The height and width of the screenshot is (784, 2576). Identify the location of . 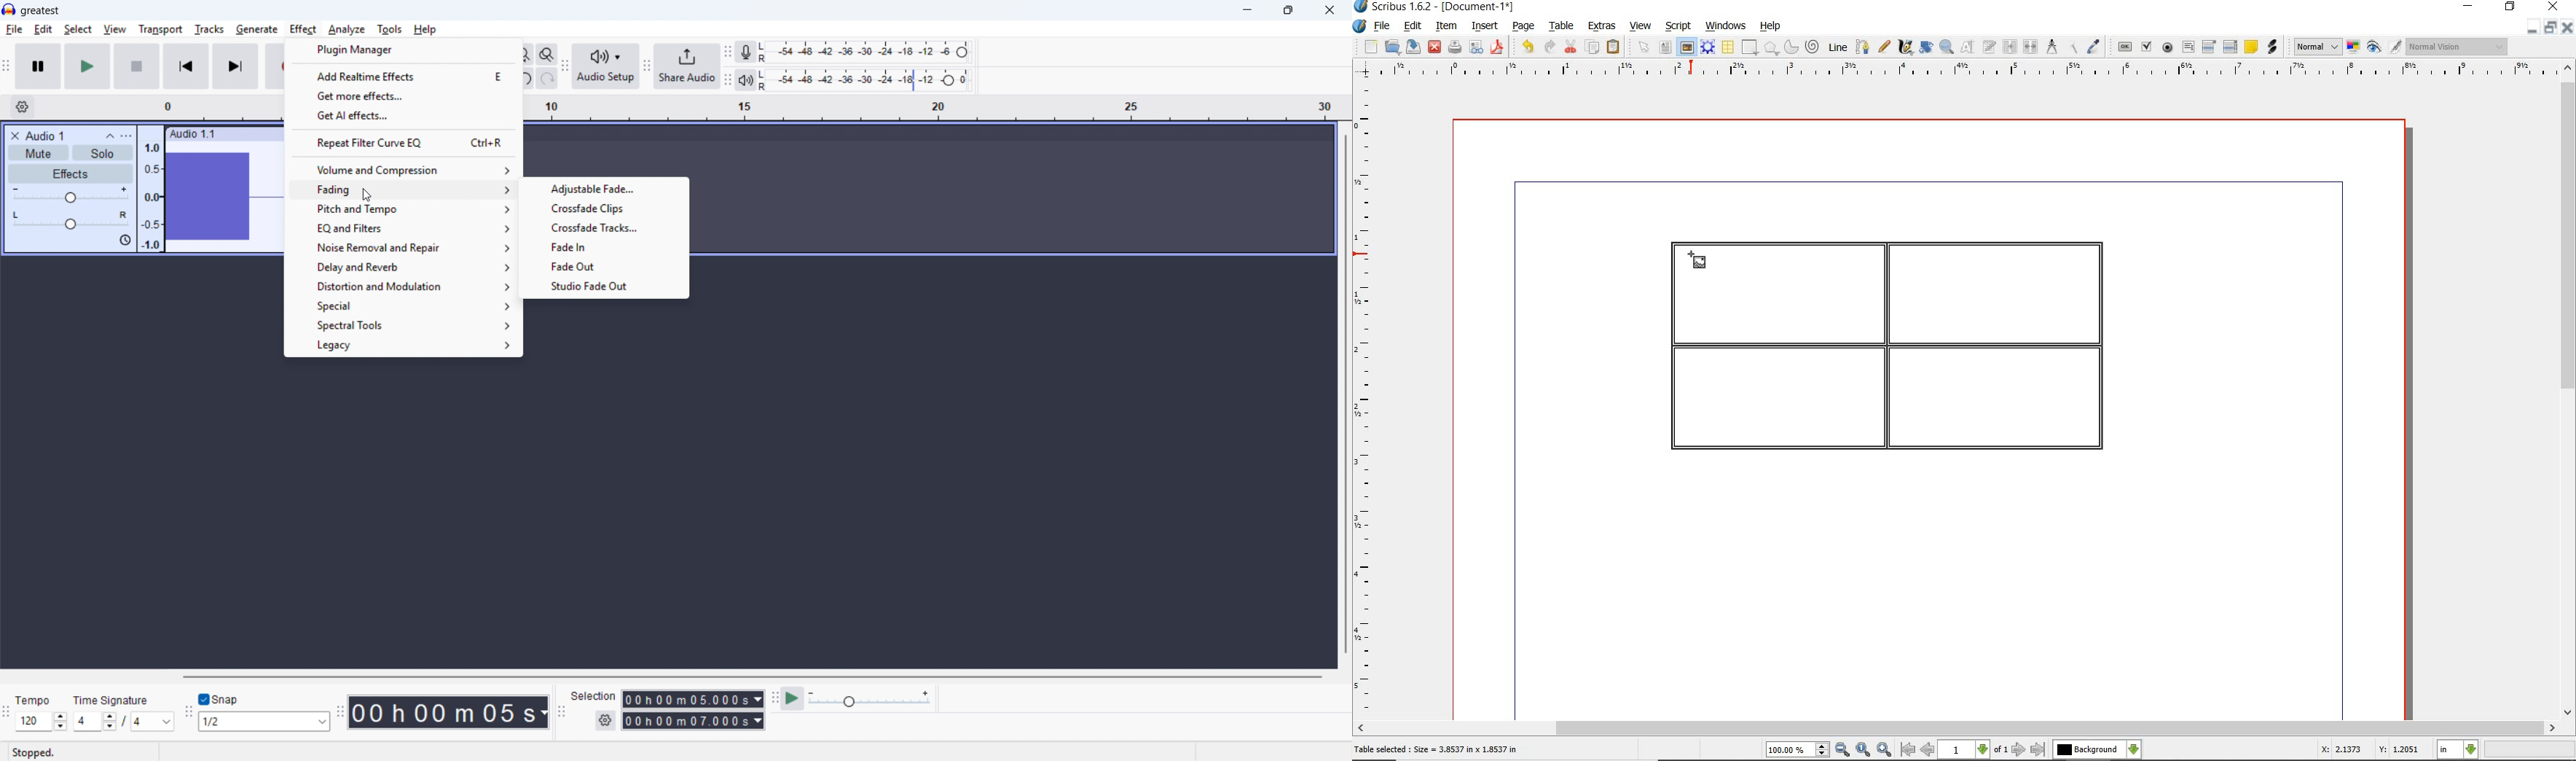
(646, 68).